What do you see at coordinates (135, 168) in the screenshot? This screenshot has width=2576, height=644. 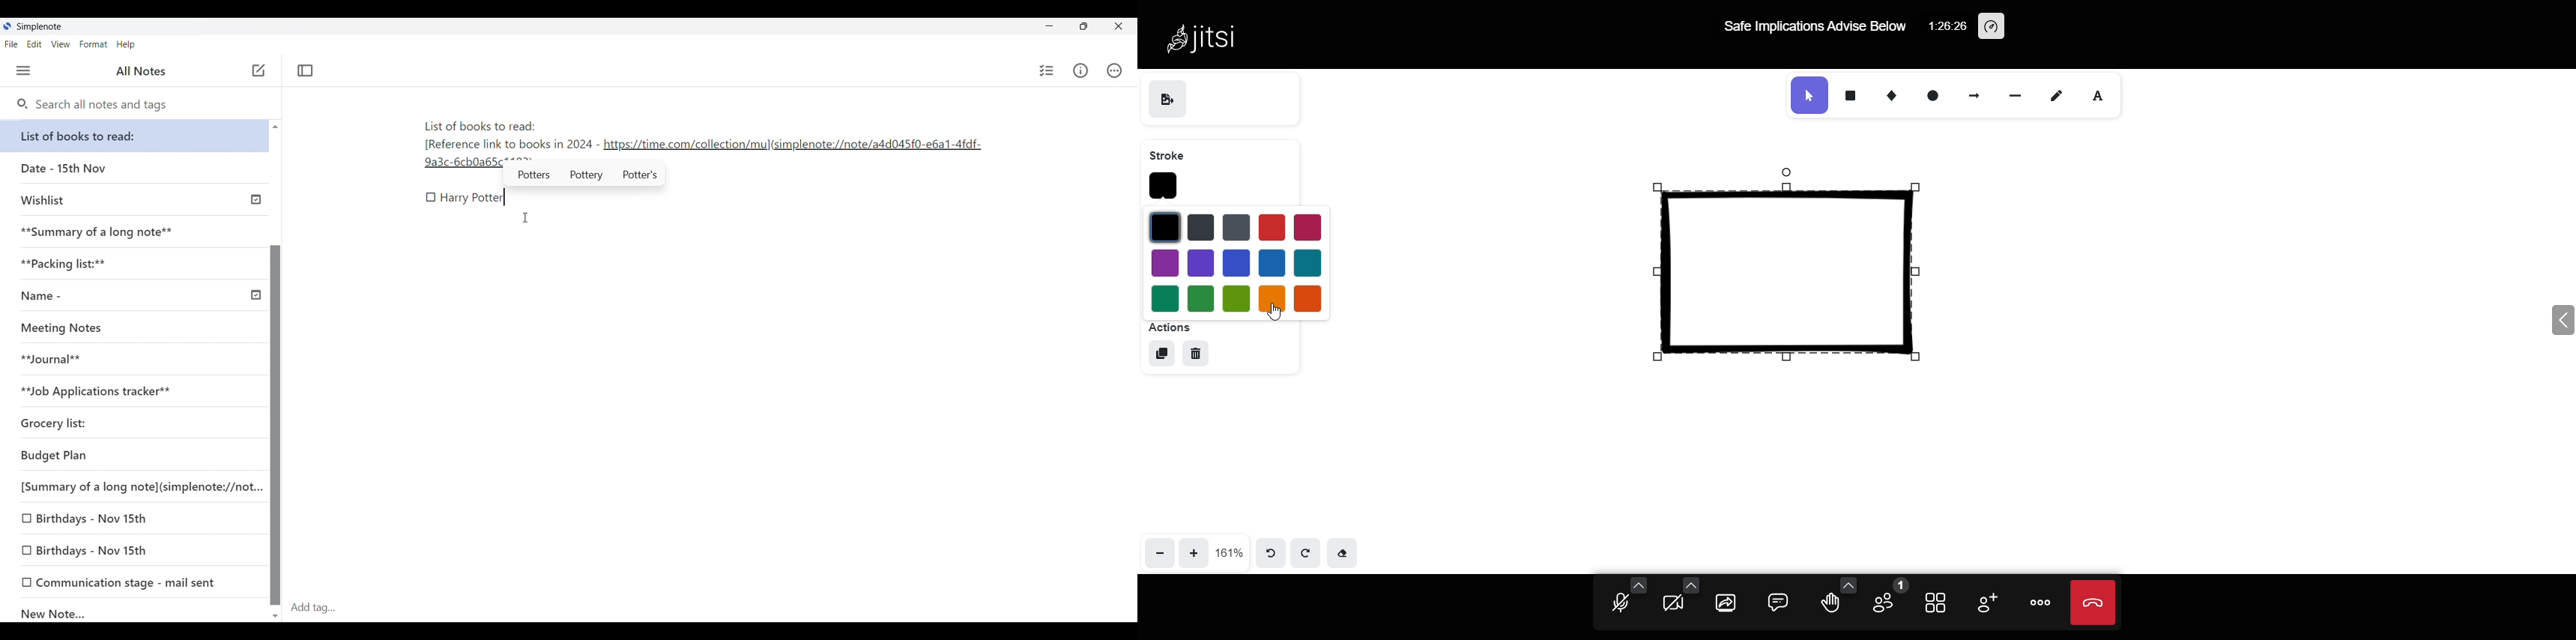 I see `Date - 15th Nov` at bounding box center [135, 168].